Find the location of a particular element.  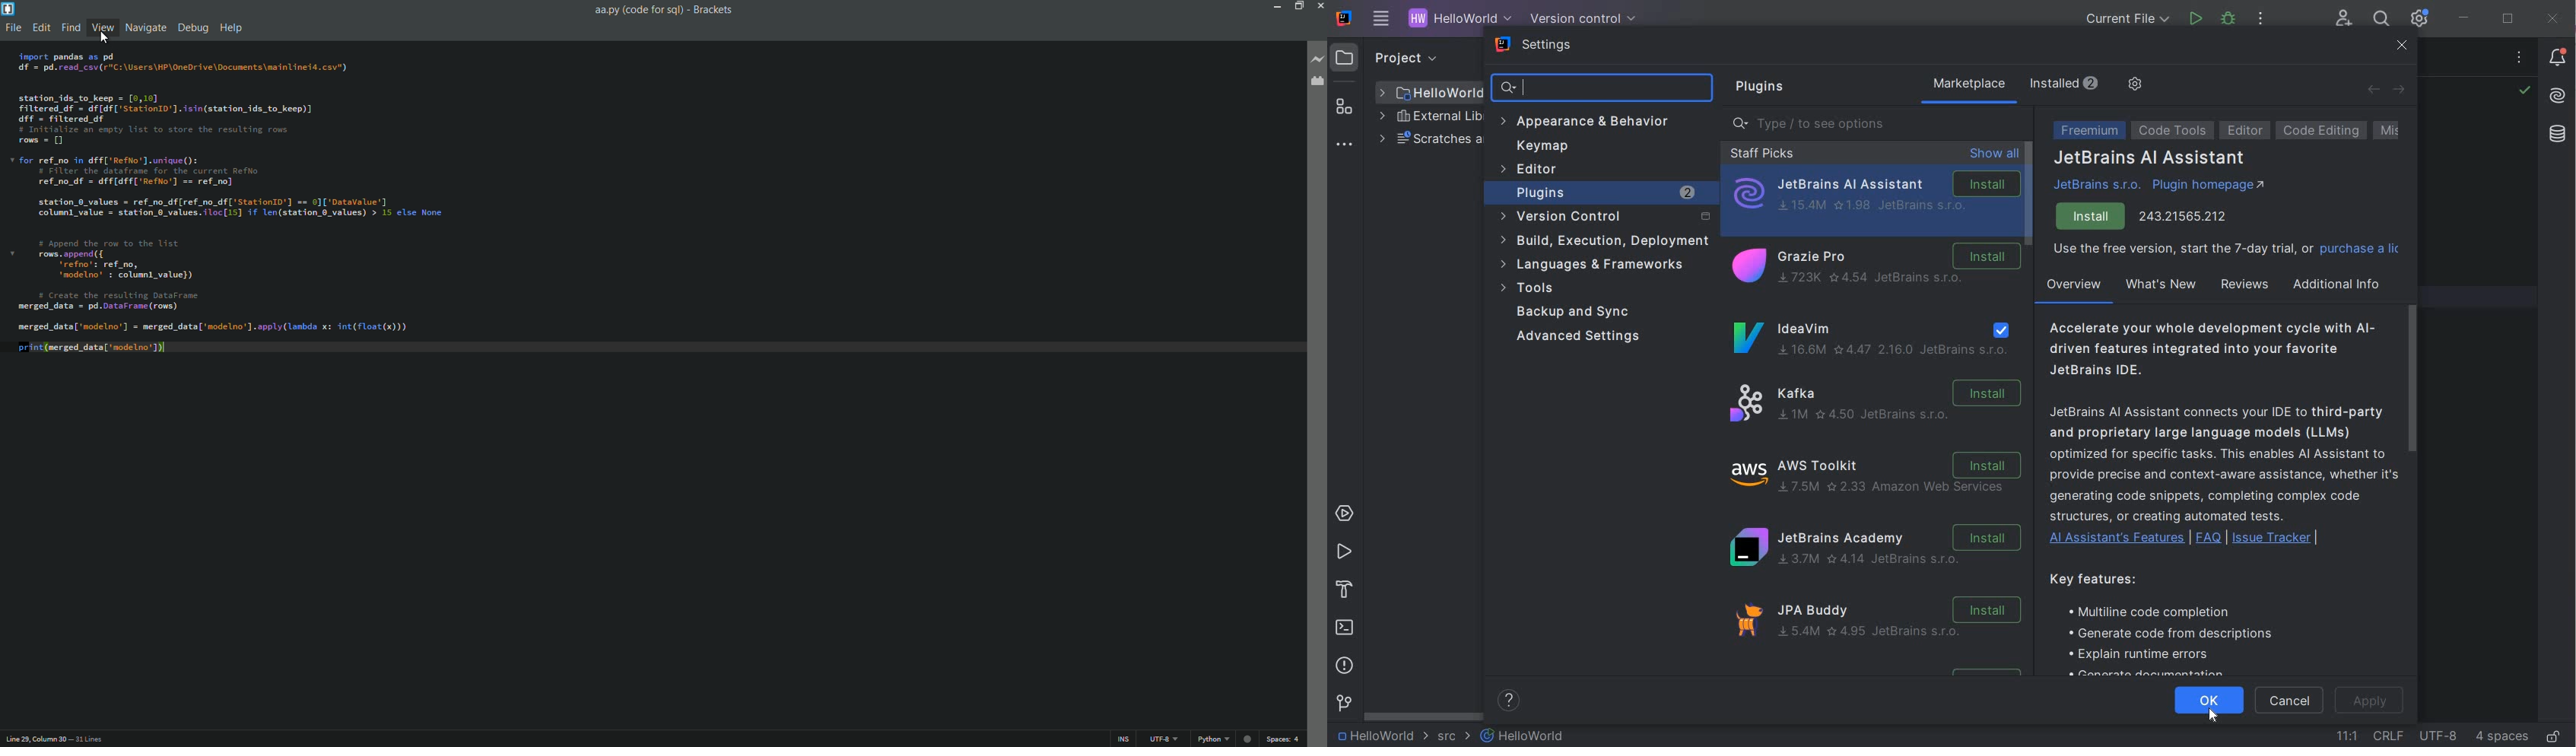

language & frameworks is located at coordinates (1594, 267).